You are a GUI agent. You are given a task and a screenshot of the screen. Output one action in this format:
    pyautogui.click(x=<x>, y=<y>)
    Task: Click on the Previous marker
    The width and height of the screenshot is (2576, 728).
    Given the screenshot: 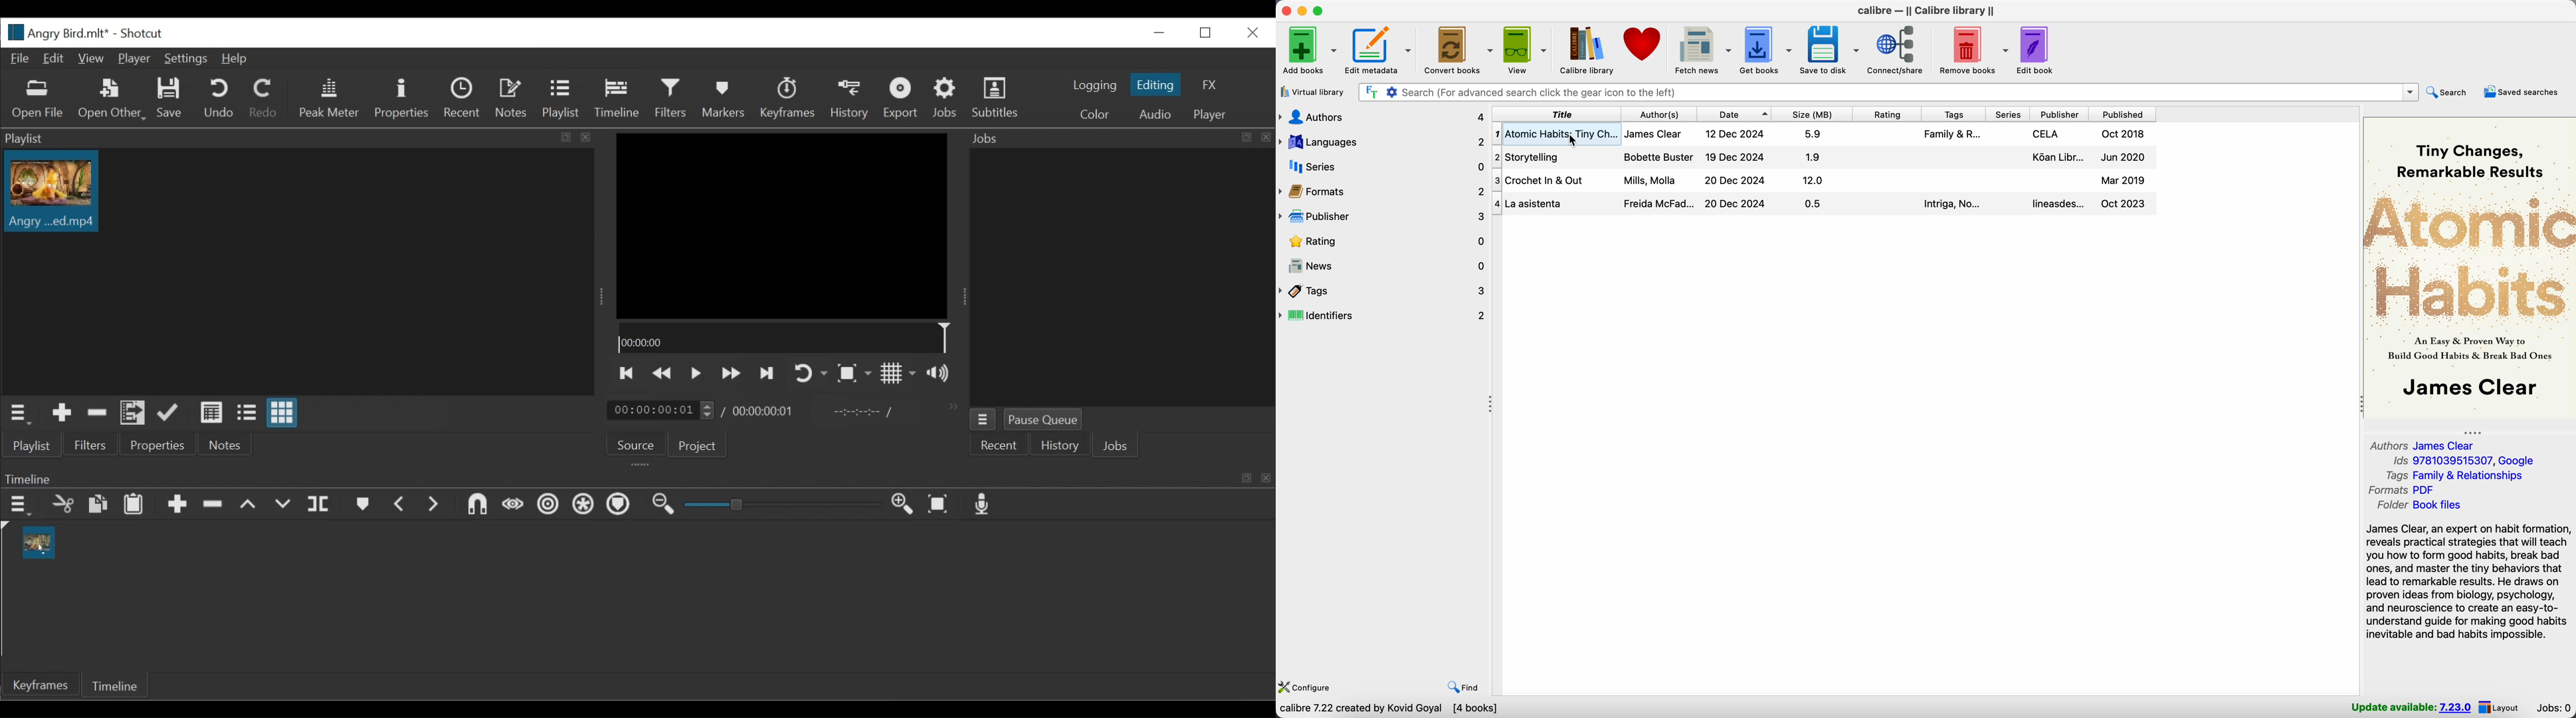 What is the action you would take?
    pyautogui.click(x=401, y=505)
    